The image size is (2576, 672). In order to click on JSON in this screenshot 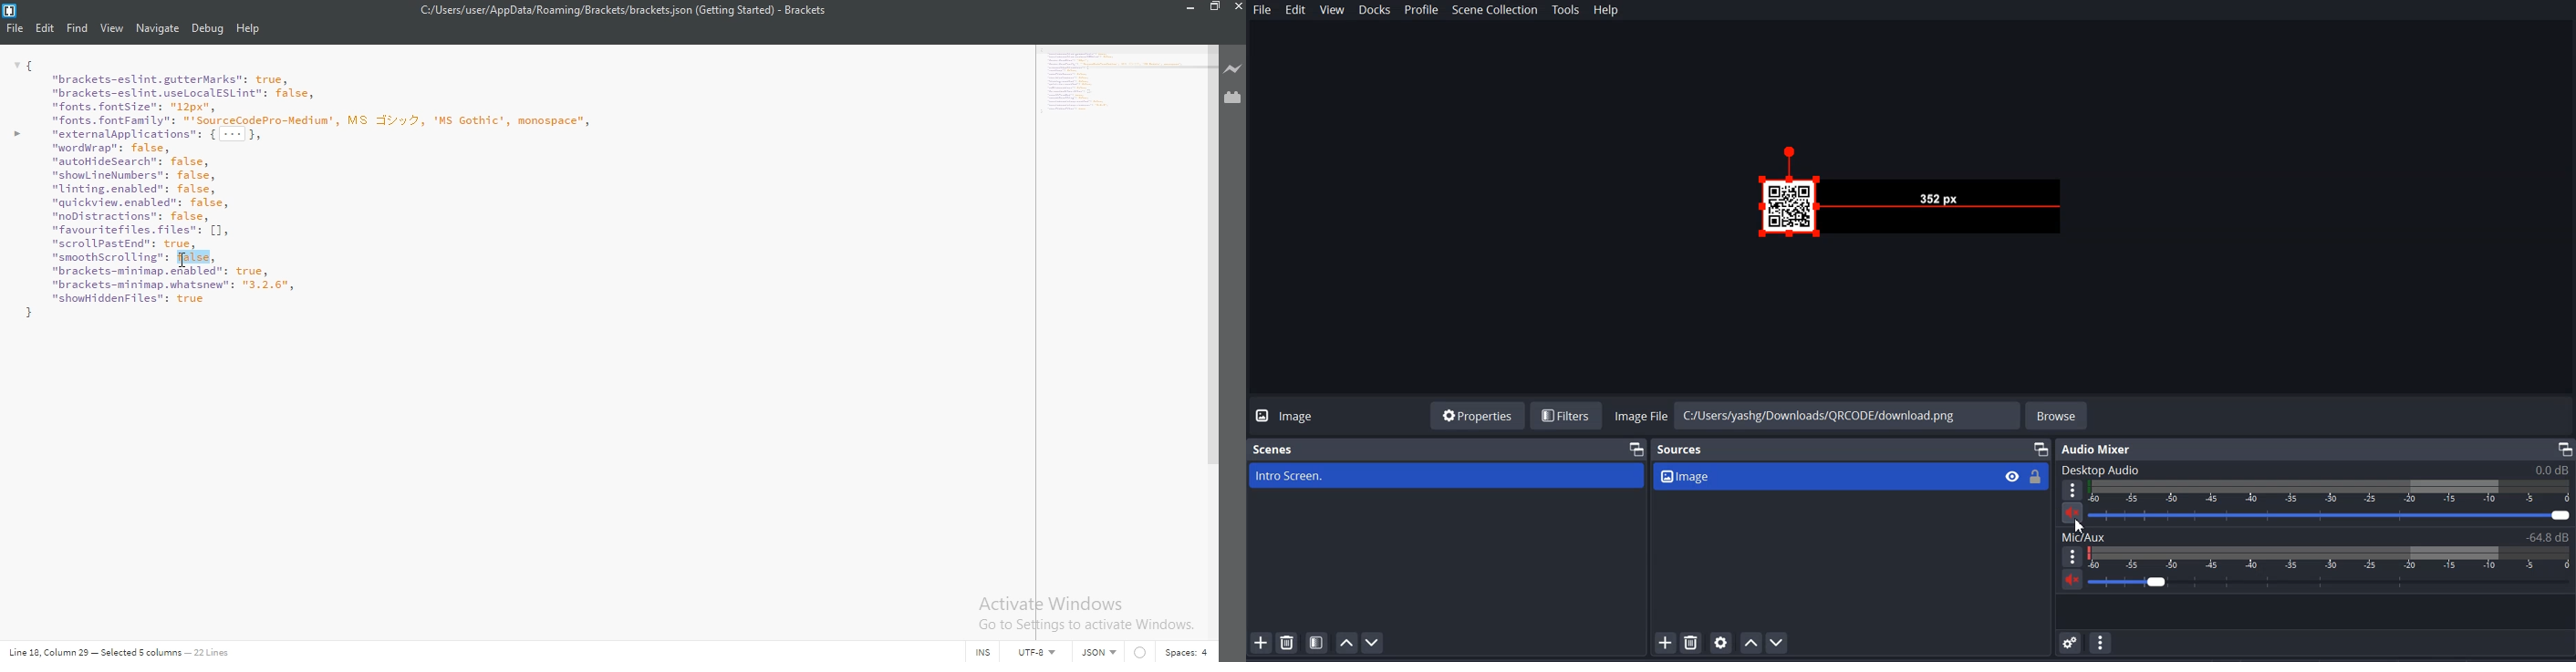, I will do `click(1096, 653)`.